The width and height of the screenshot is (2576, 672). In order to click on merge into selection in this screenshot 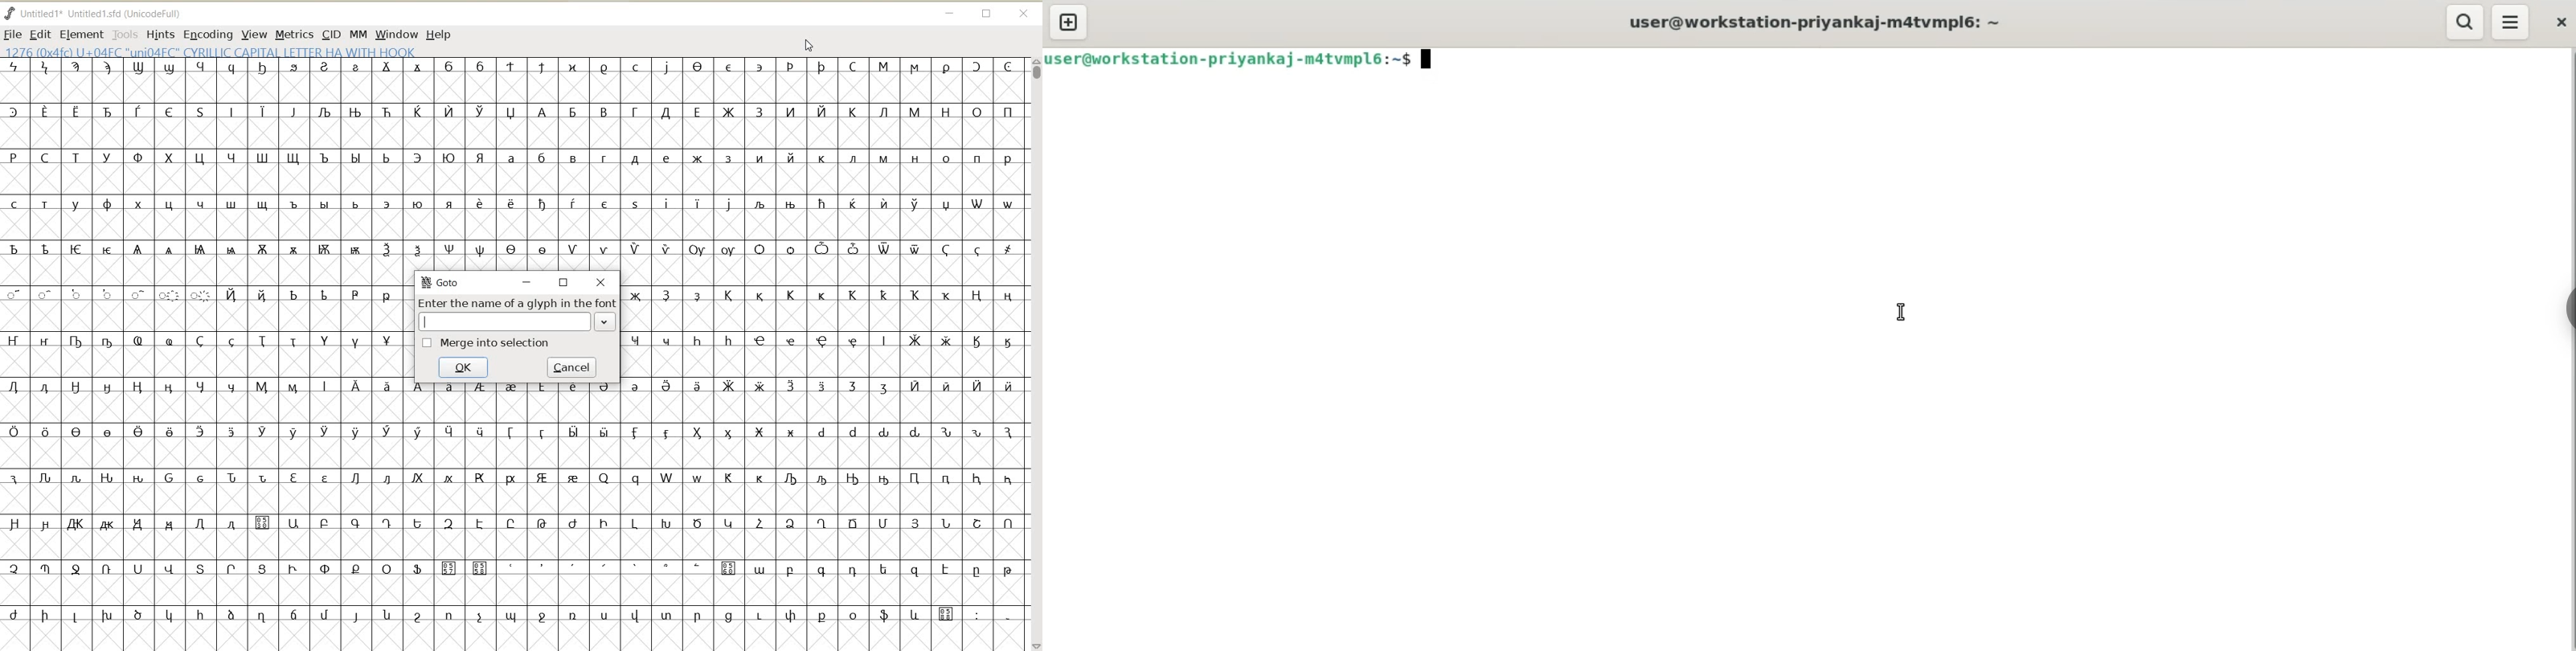, I will do `click(487, 344)`.